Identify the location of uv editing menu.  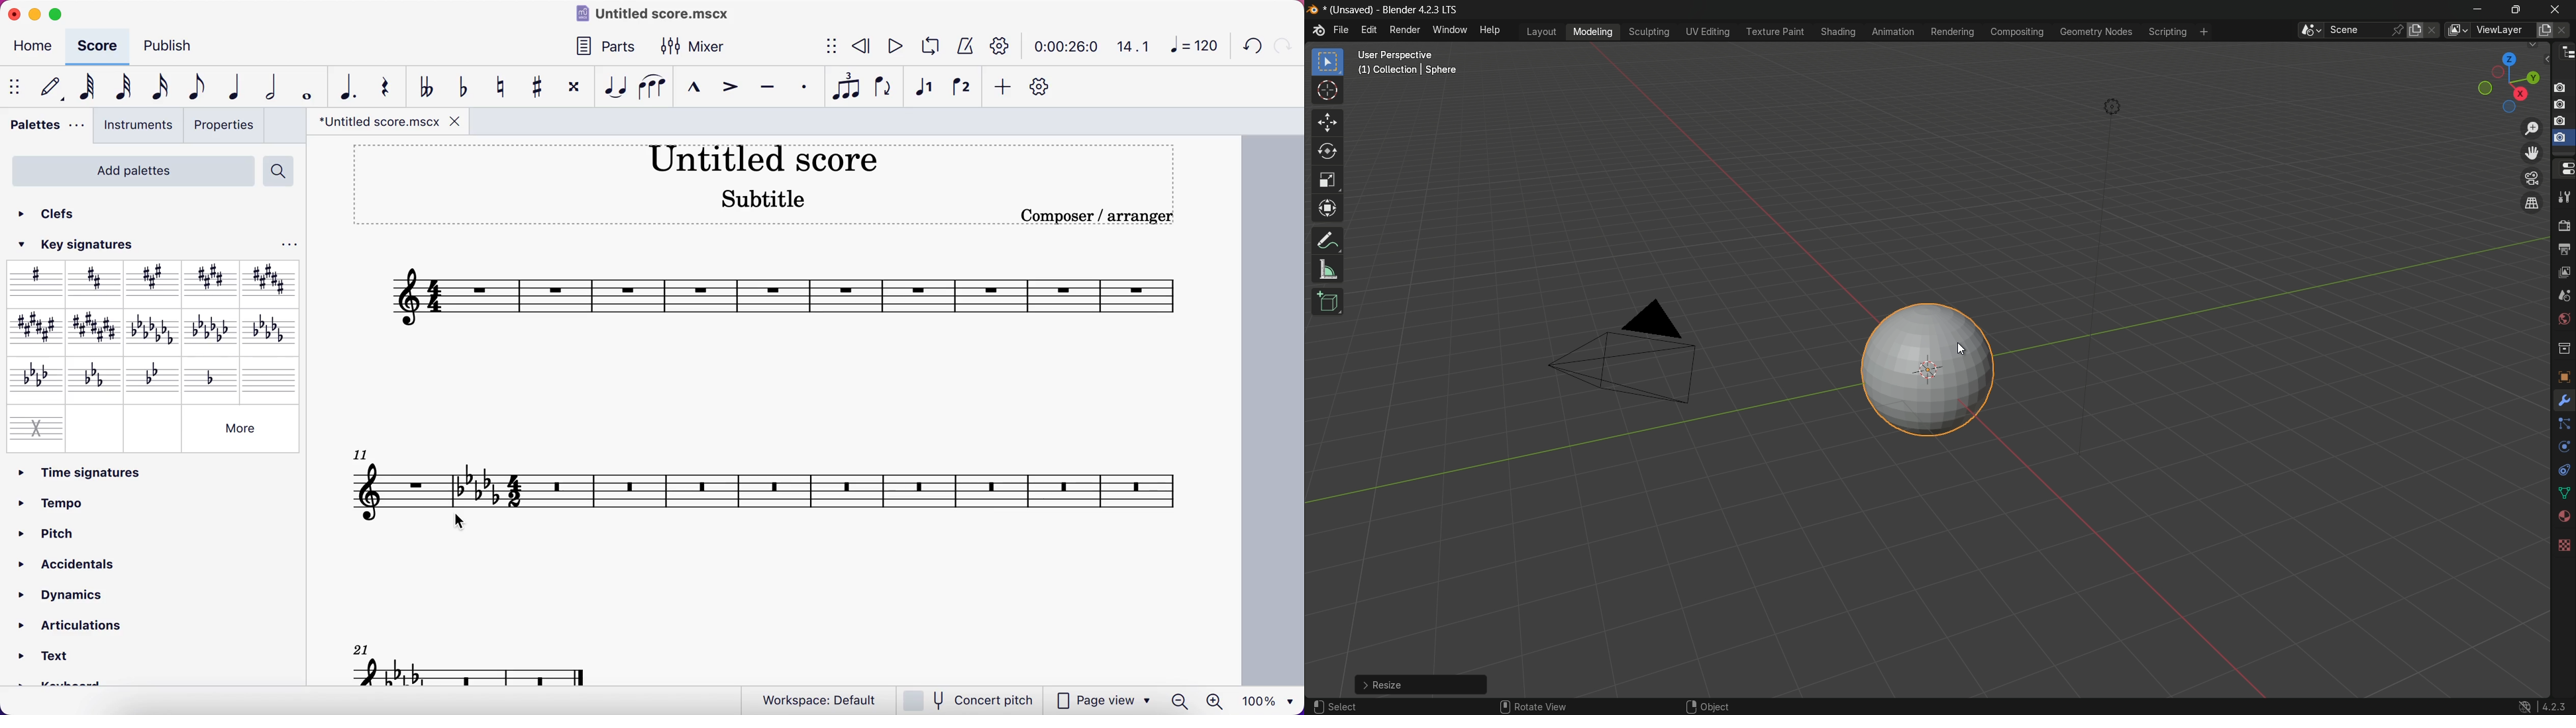
(1708, 32).